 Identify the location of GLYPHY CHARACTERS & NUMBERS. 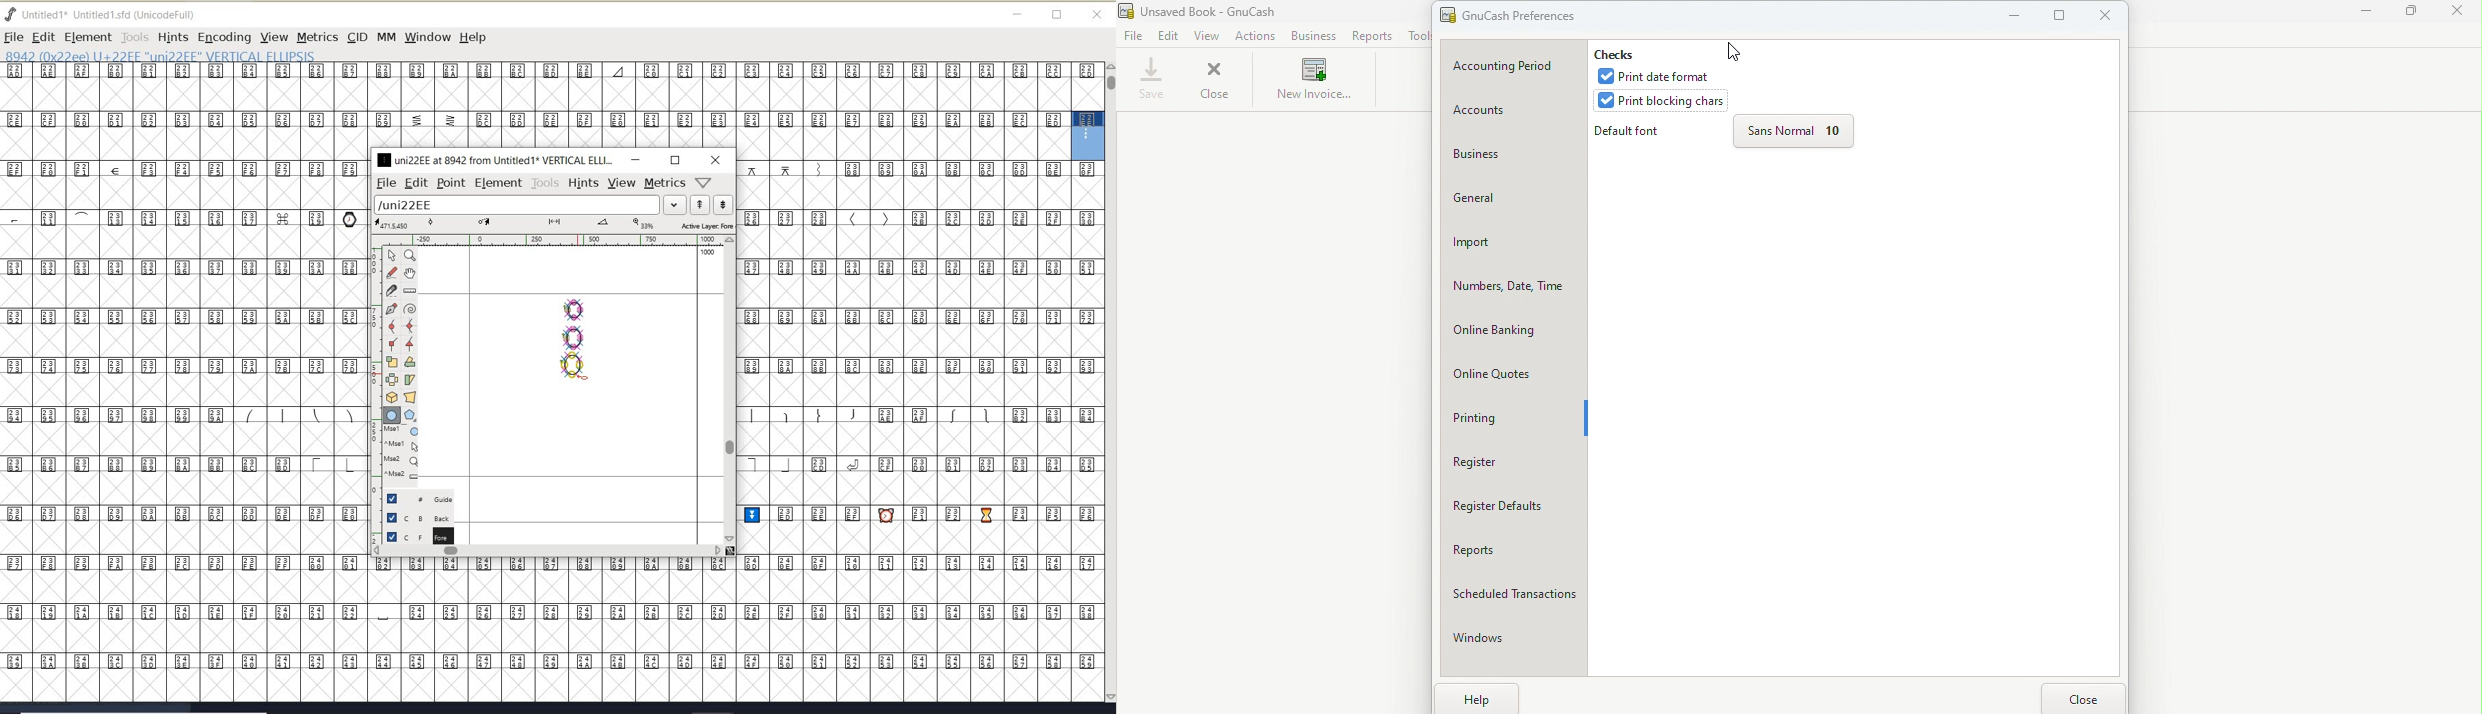
(535, 105).